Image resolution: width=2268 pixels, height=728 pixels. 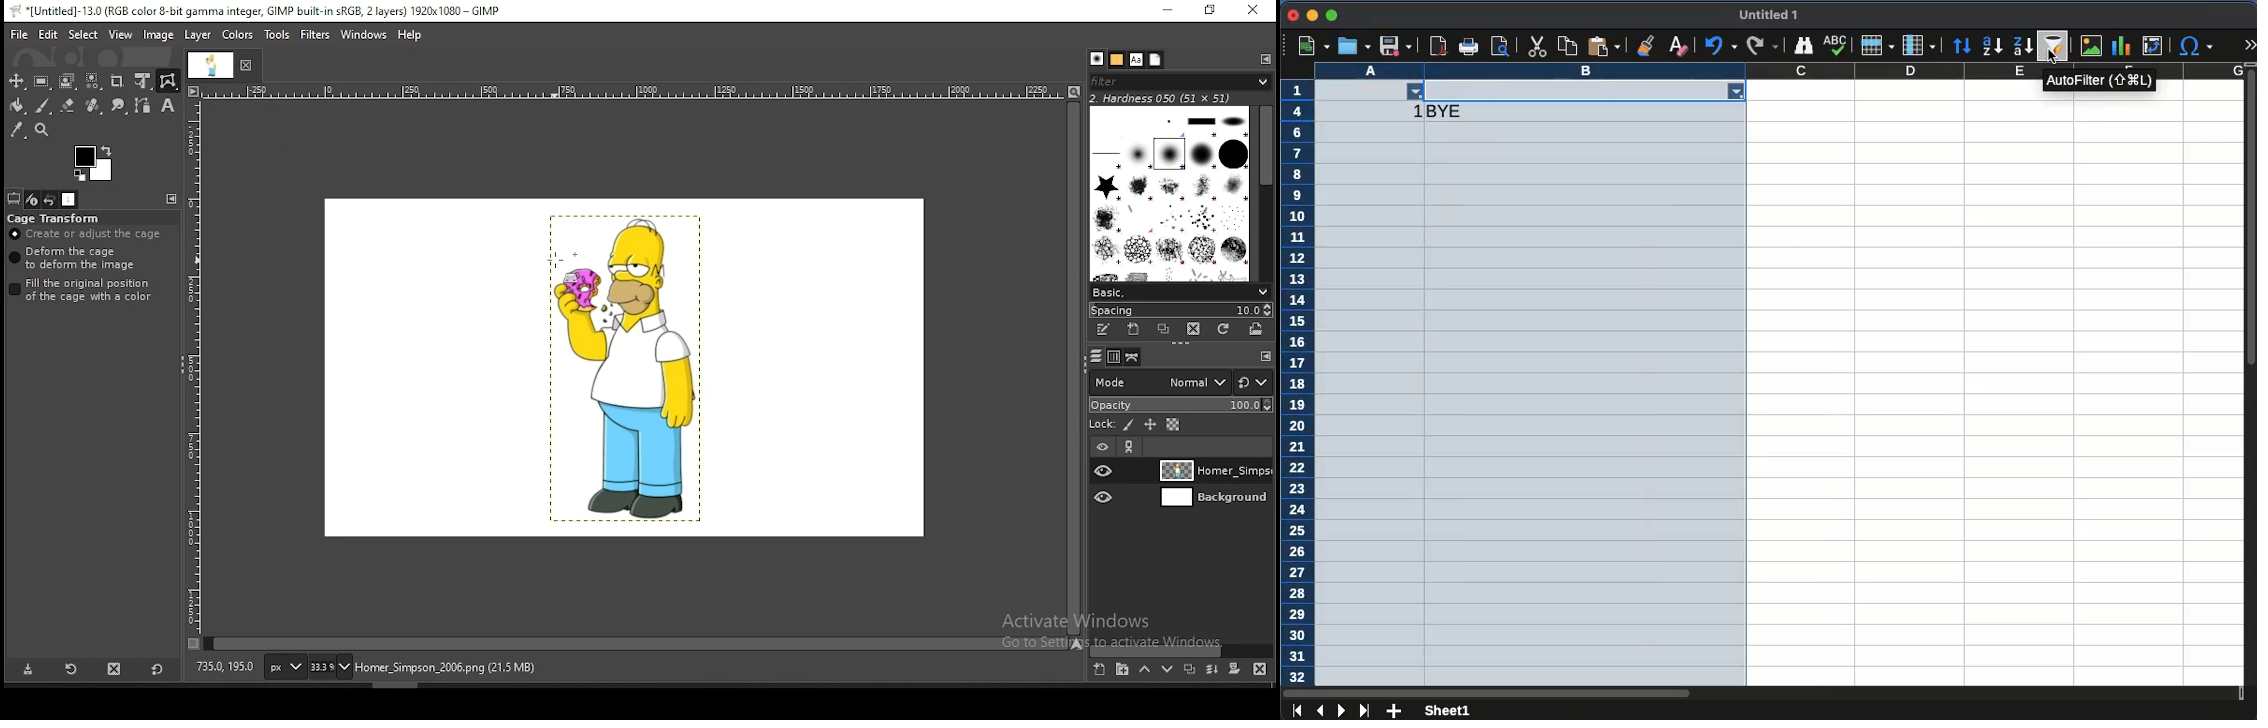 What do you see at coordinates (87, 234) in the screenshot?
I see `create or adjust cage` at bounding box center [87, 234].